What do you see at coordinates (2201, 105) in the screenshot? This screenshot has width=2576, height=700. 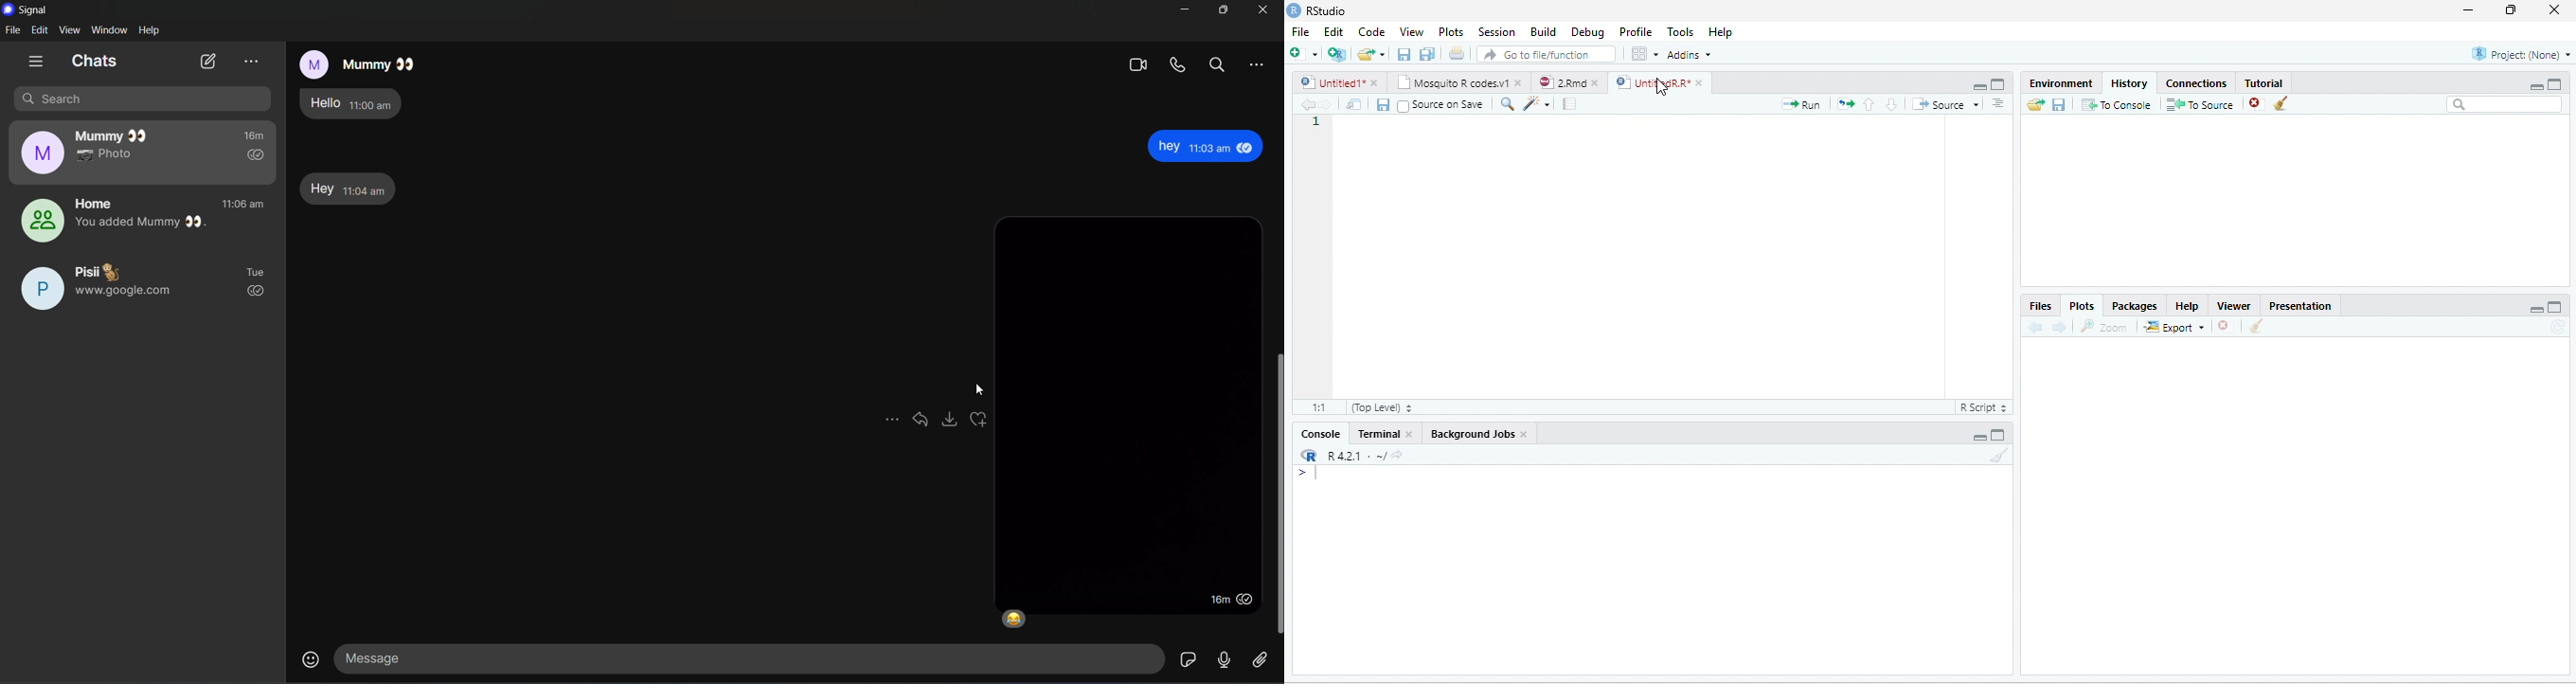 I see `To Source` at bounding box center [2201, 105].